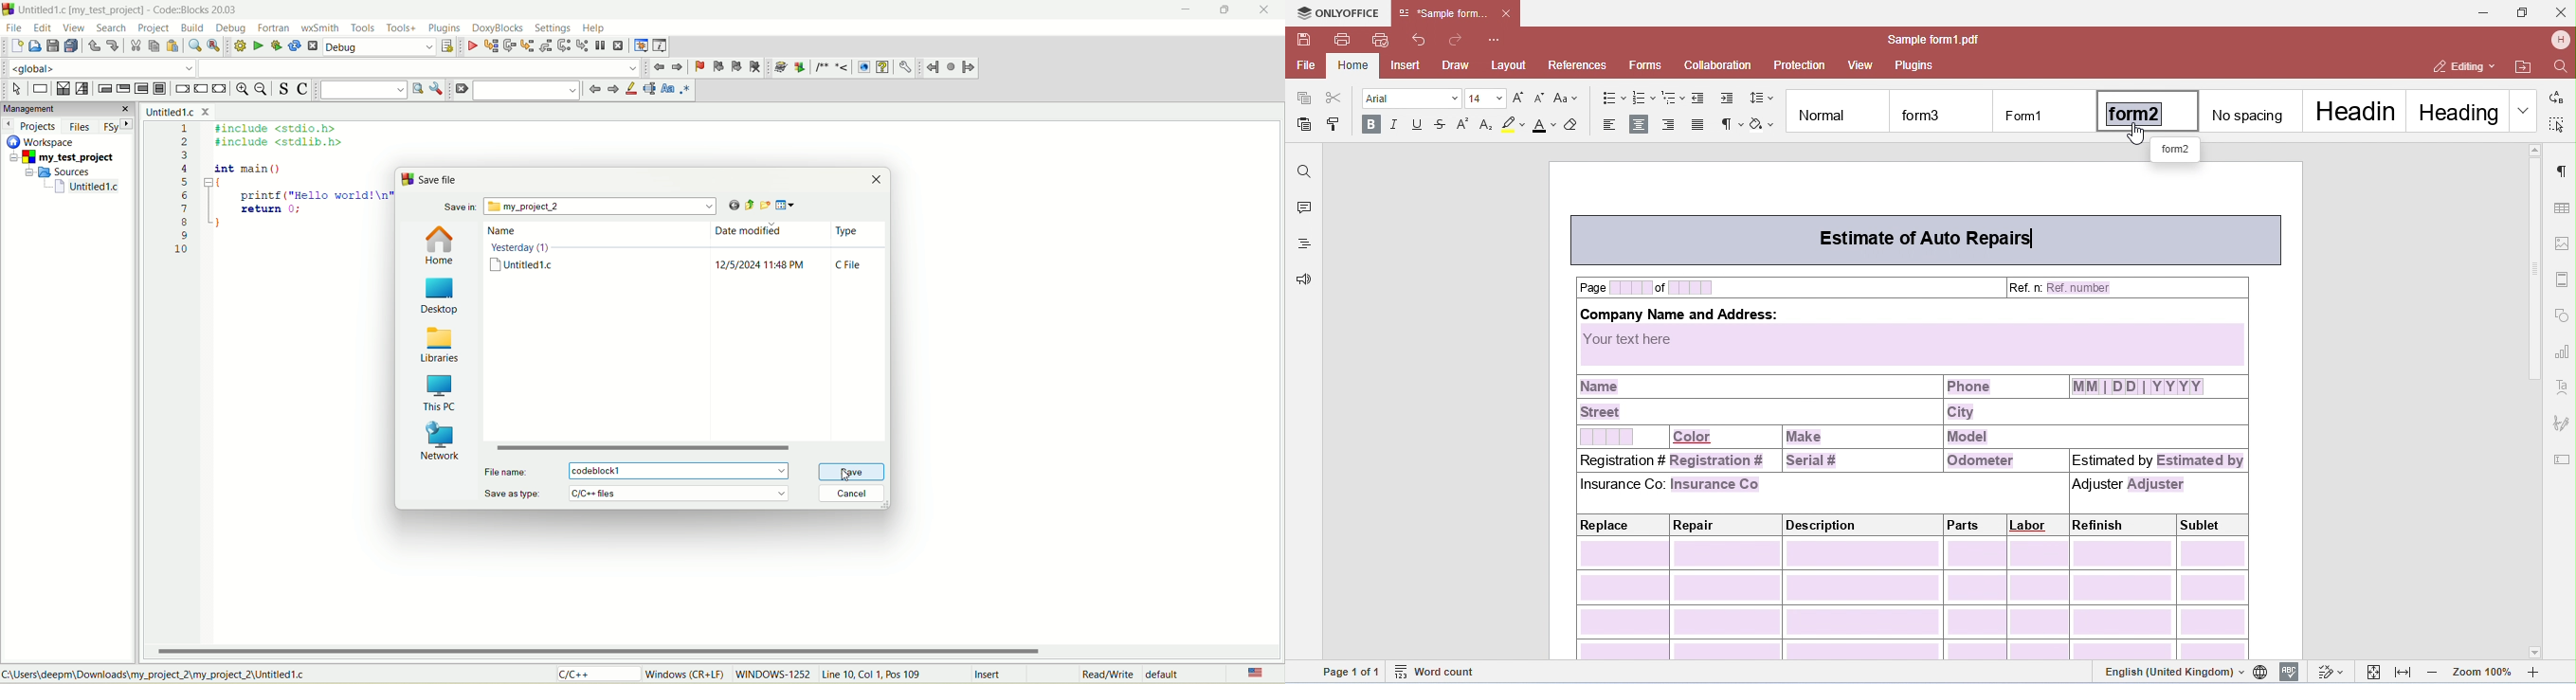 The image size is (2576, 700). I want to click on select, so click(17, 89).